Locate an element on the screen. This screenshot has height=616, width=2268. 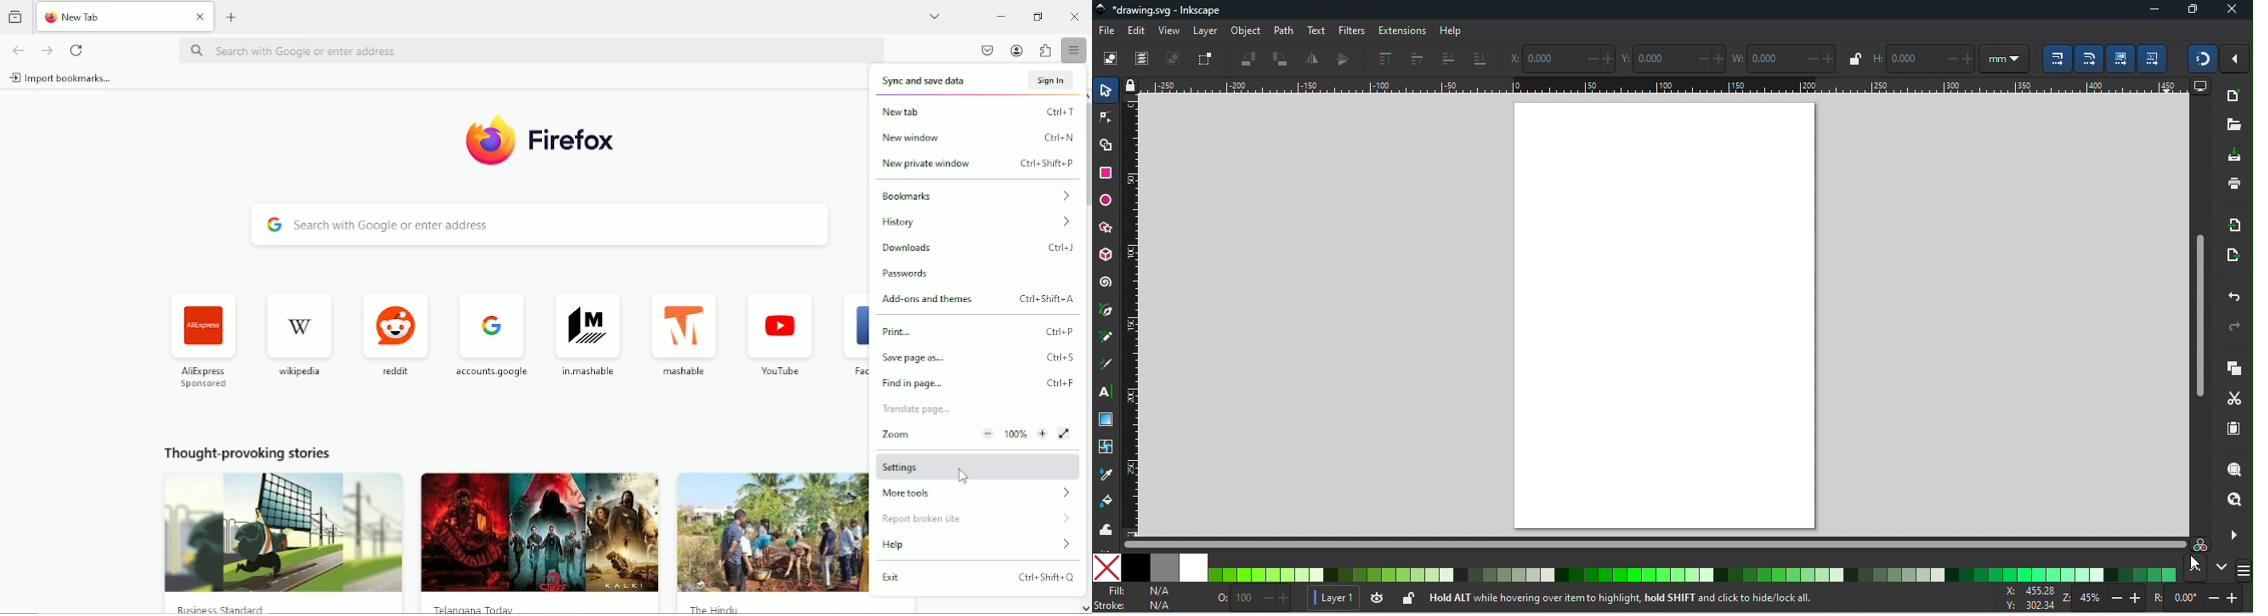
extensions is located at coordinates (1402, 31).